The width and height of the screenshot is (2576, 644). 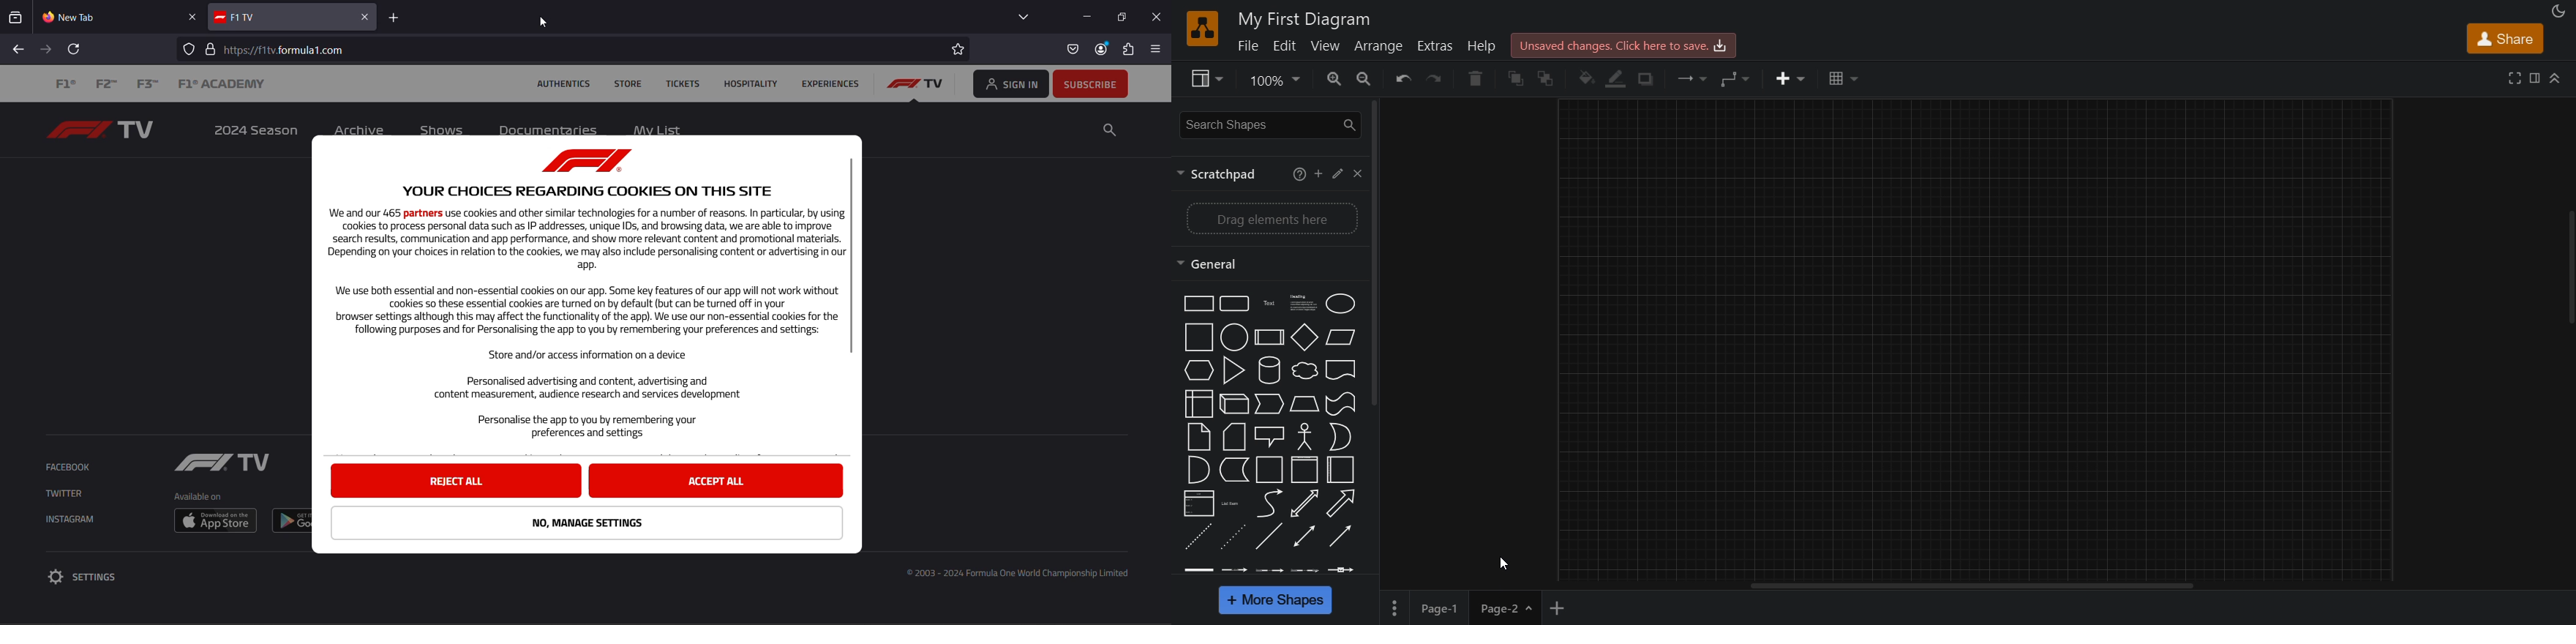 What do you see at coordinates (367, 16) in the screenshot?
I see `close tab` at bounding box center [367, 16].